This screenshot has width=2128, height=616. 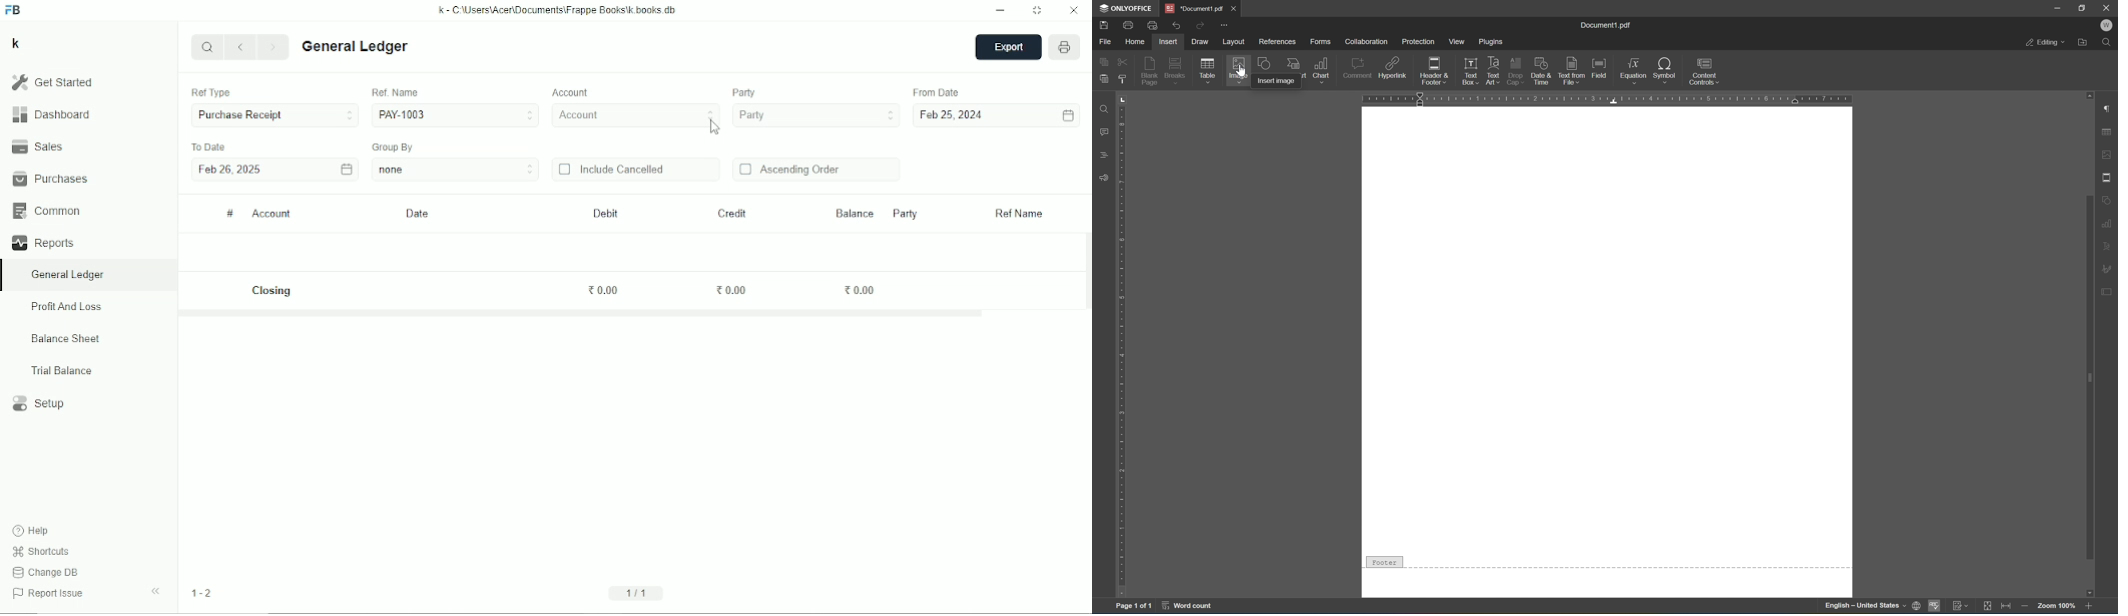 I want to click on document1.pdf, so click(x=1608, y=25).